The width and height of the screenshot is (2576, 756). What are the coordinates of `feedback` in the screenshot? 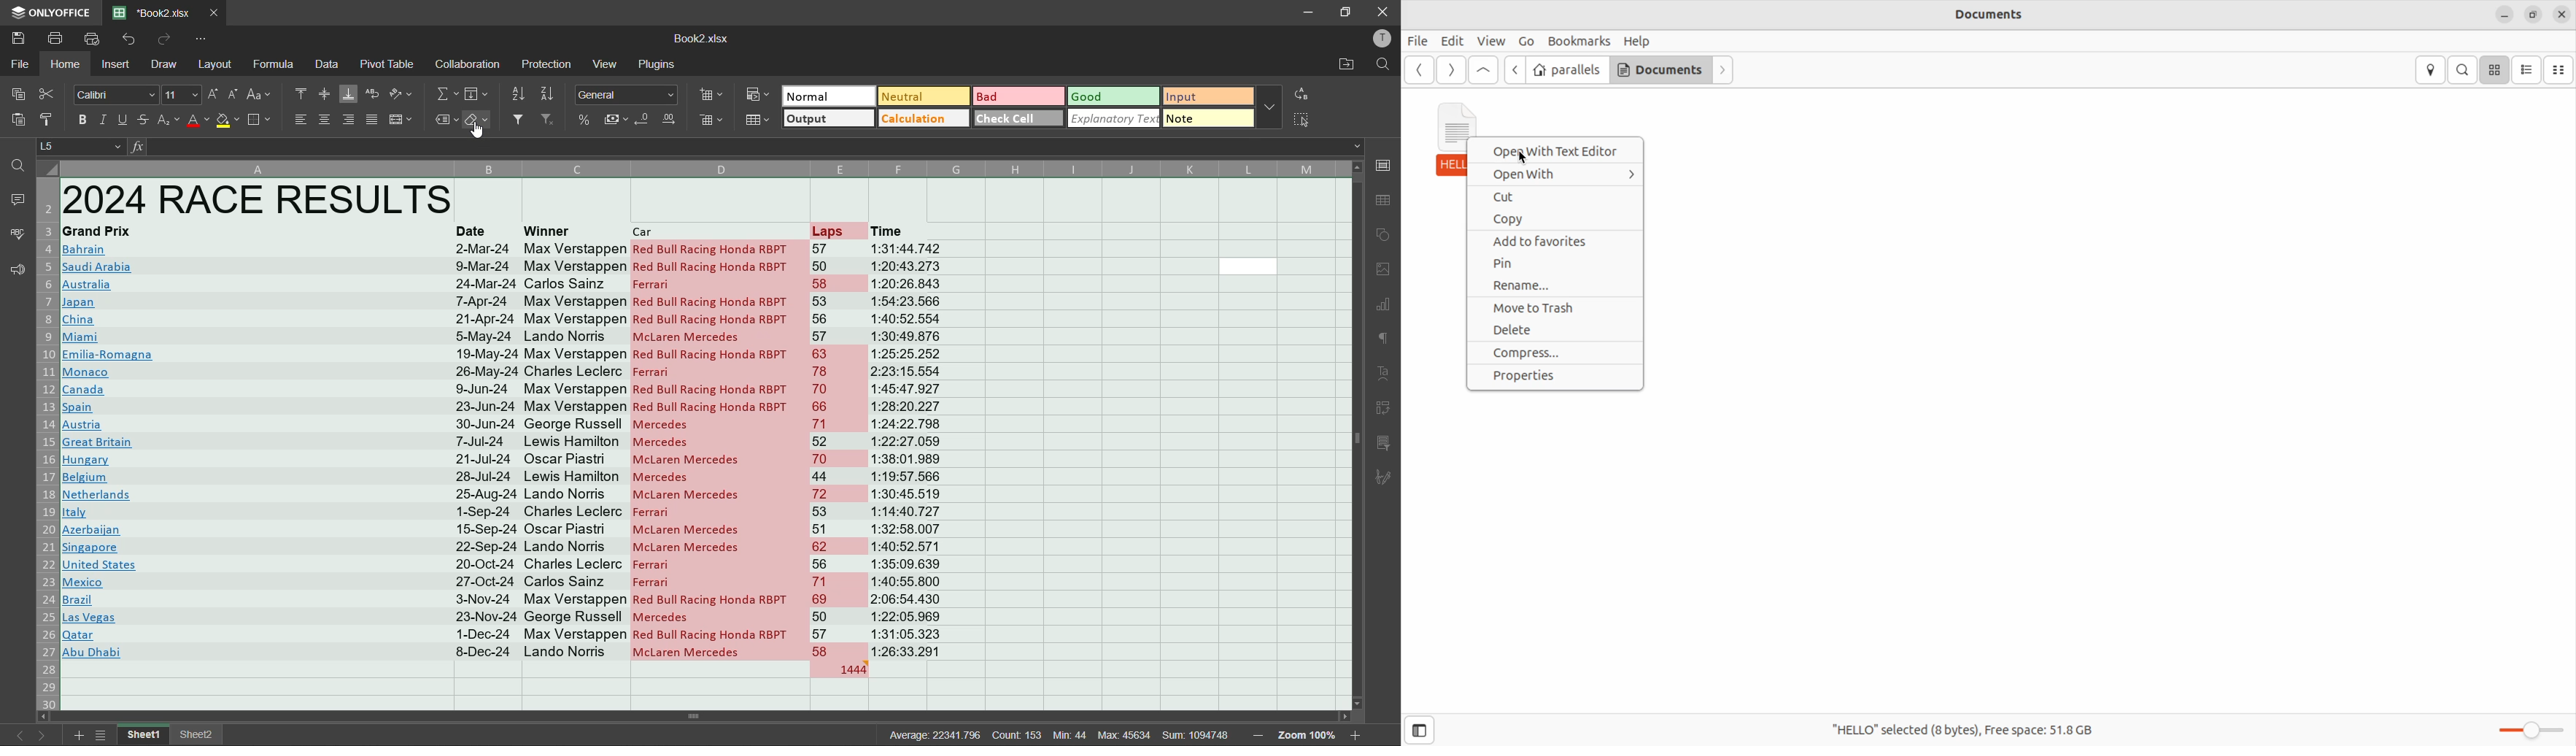 It's located at (16, 269).